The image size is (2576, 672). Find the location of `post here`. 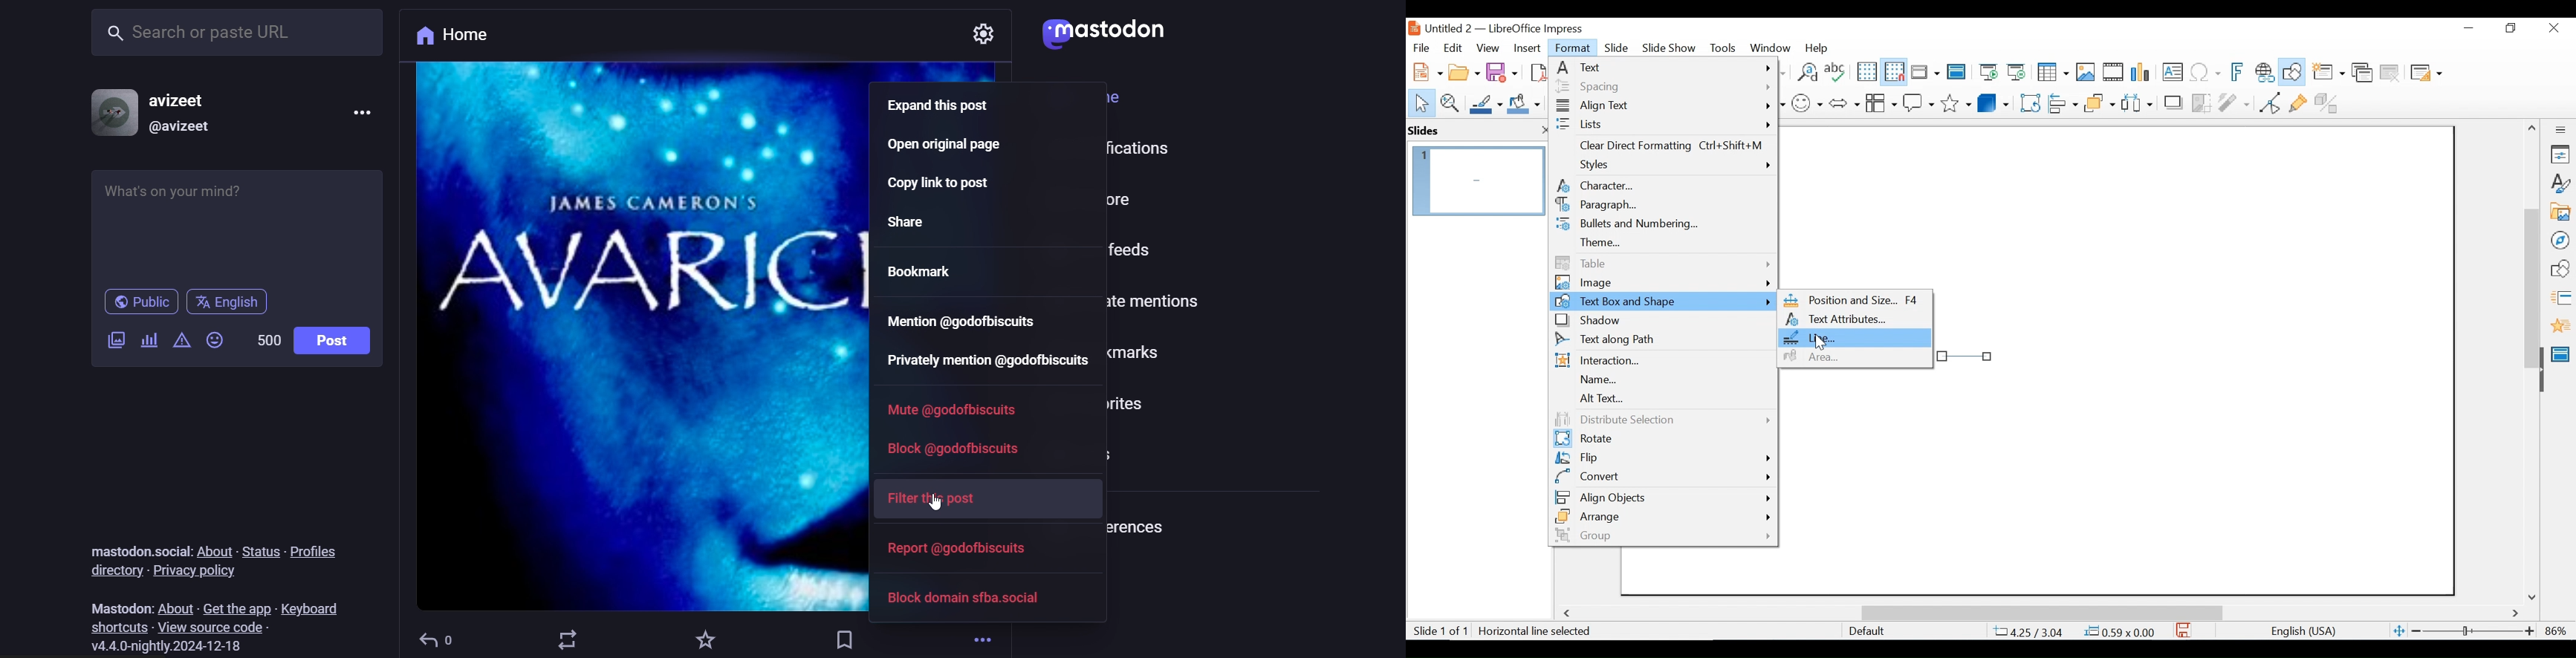

post here is located at coordinates (231, 224).